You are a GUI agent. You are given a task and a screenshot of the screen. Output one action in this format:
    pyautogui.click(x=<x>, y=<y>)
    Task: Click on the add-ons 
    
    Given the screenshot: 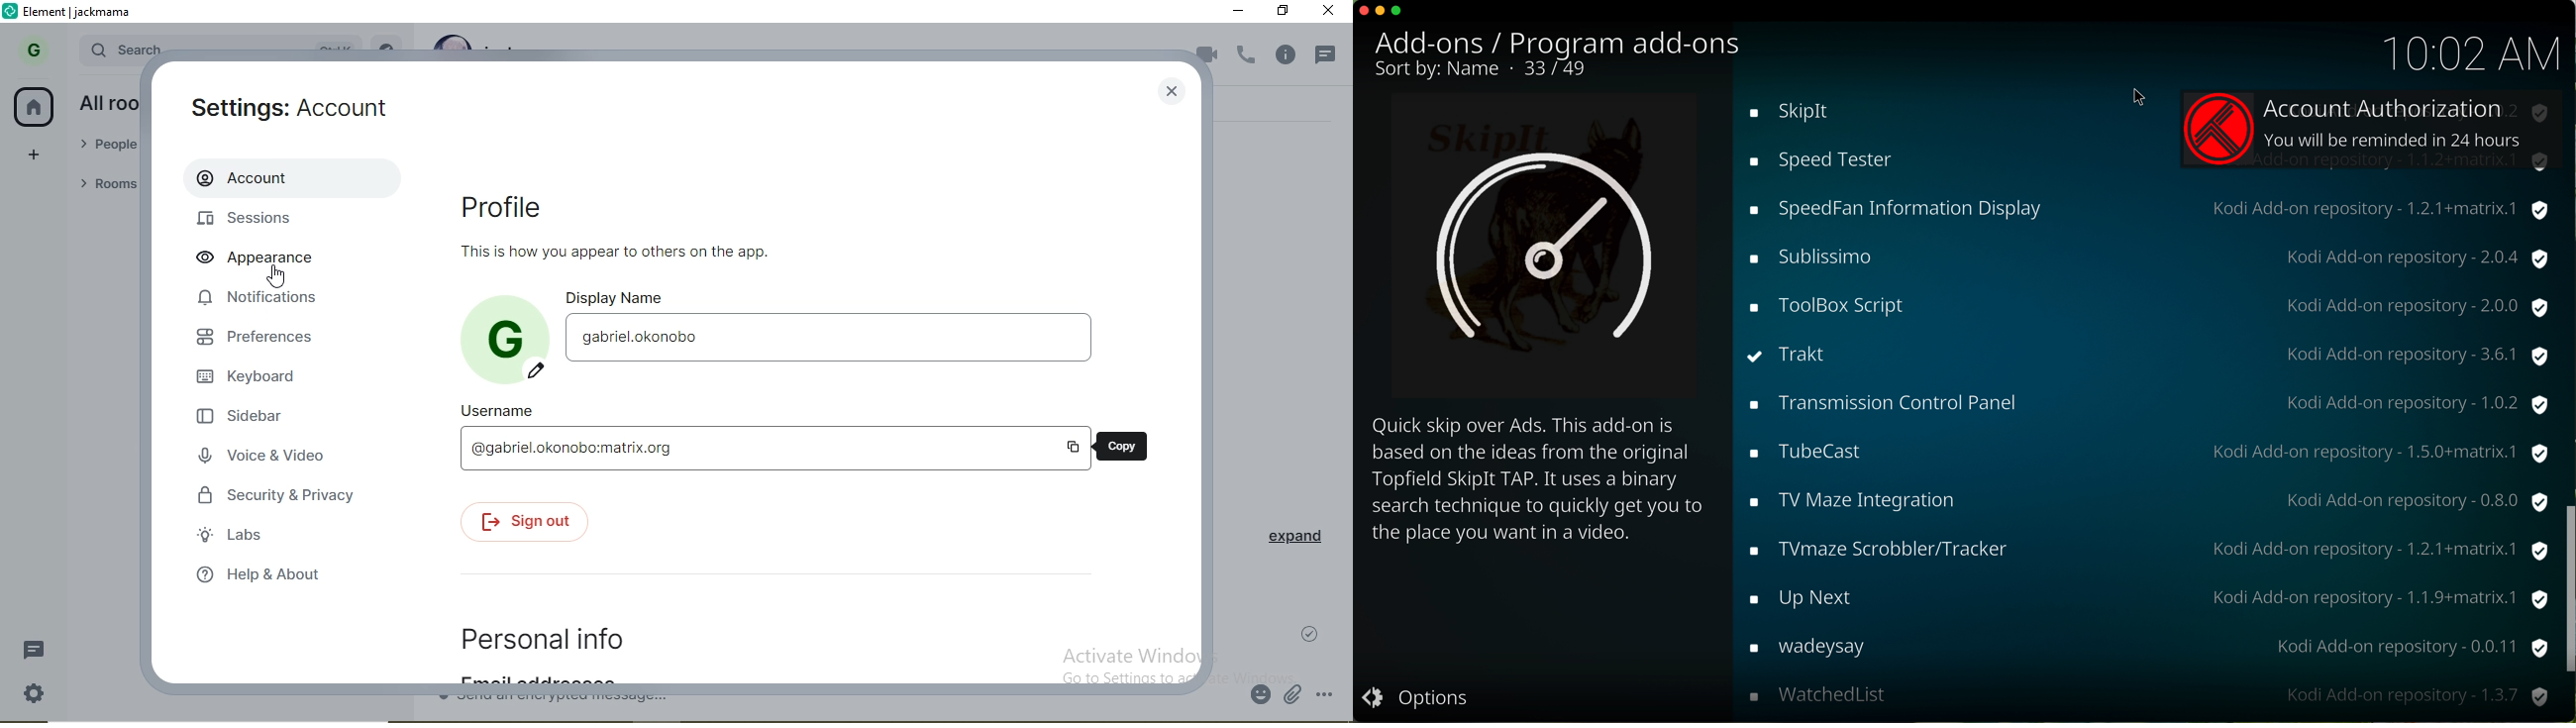 What is the action you would take?
    pyautogui.click(x=1441, y=43)
    